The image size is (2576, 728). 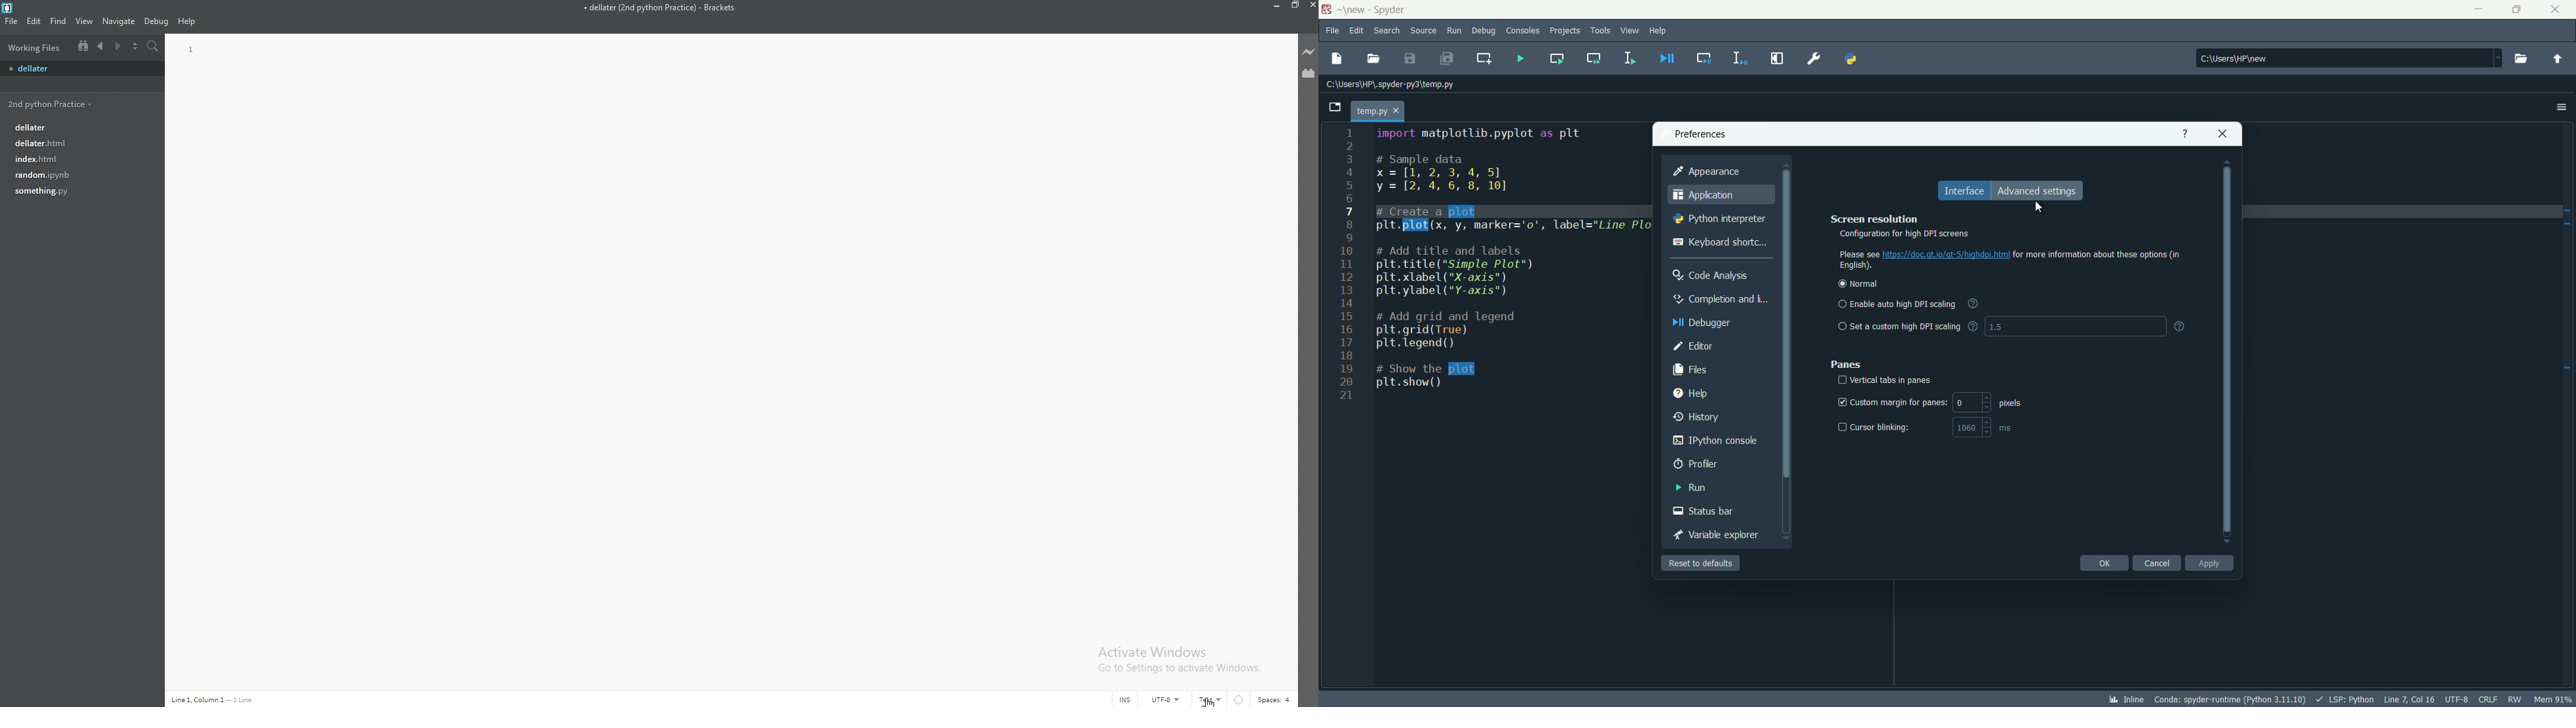 What do you see at coordinates (2516, 699) in the screenshot?
I see `rw` at bounding box center [2516, 699].